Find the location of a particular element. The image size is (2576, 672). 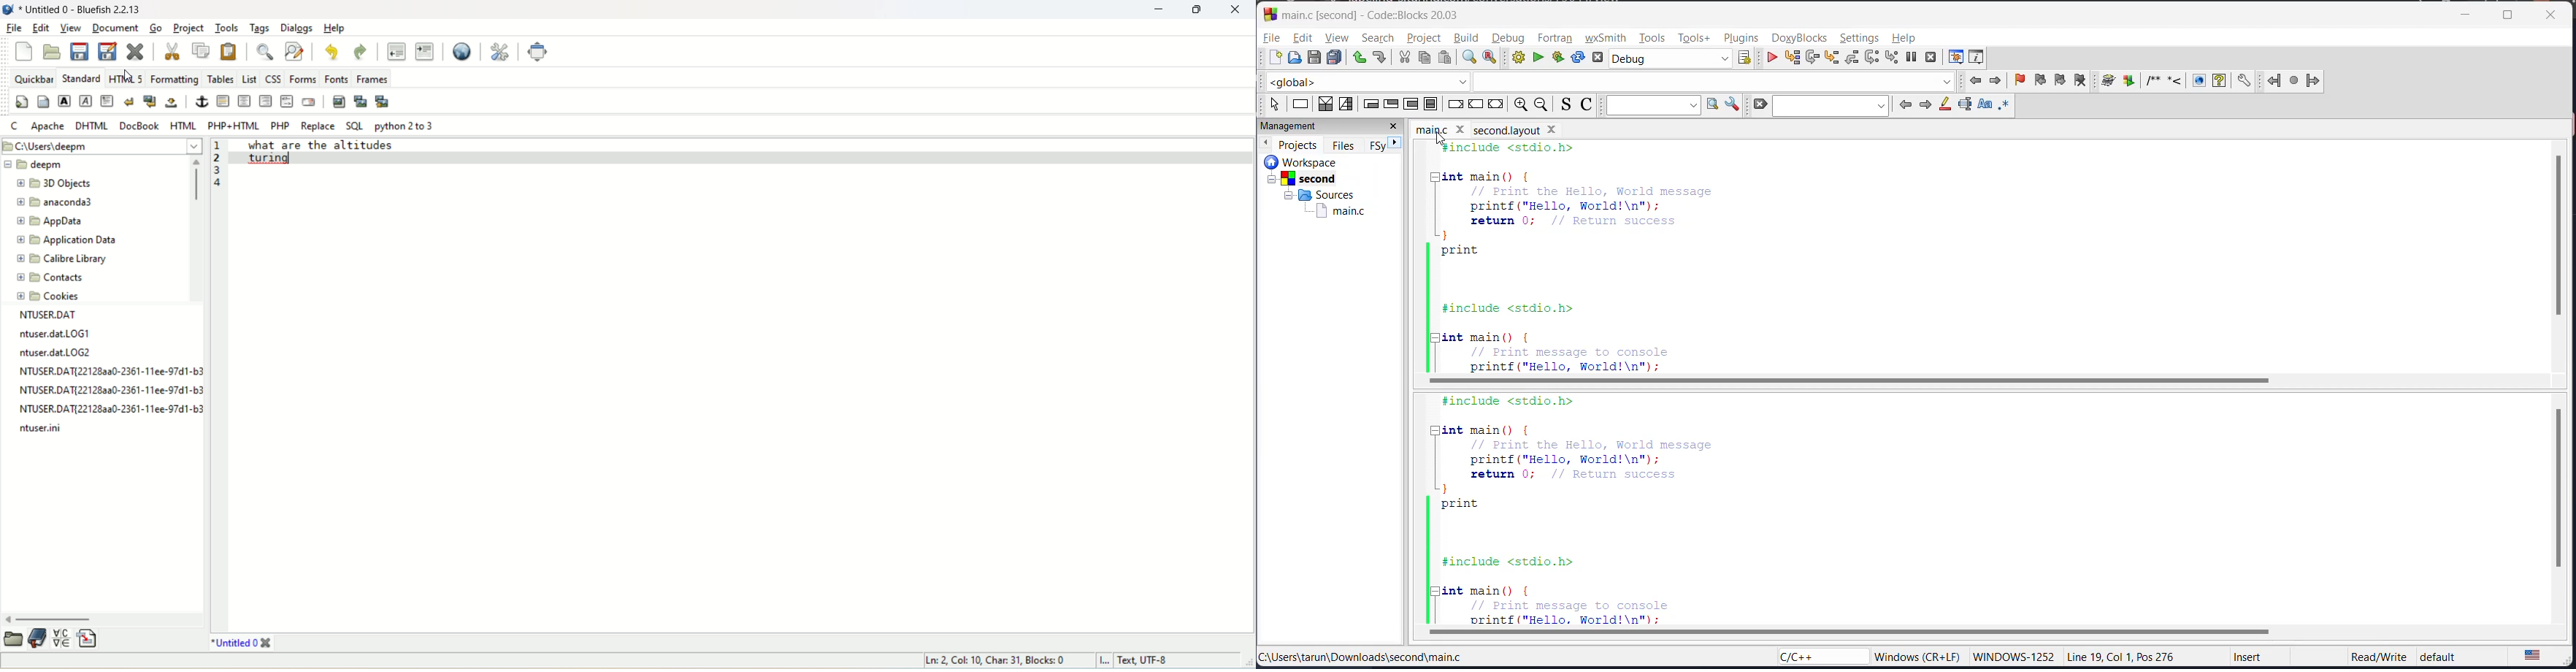

fortran is located at coordinates (1558, 38).